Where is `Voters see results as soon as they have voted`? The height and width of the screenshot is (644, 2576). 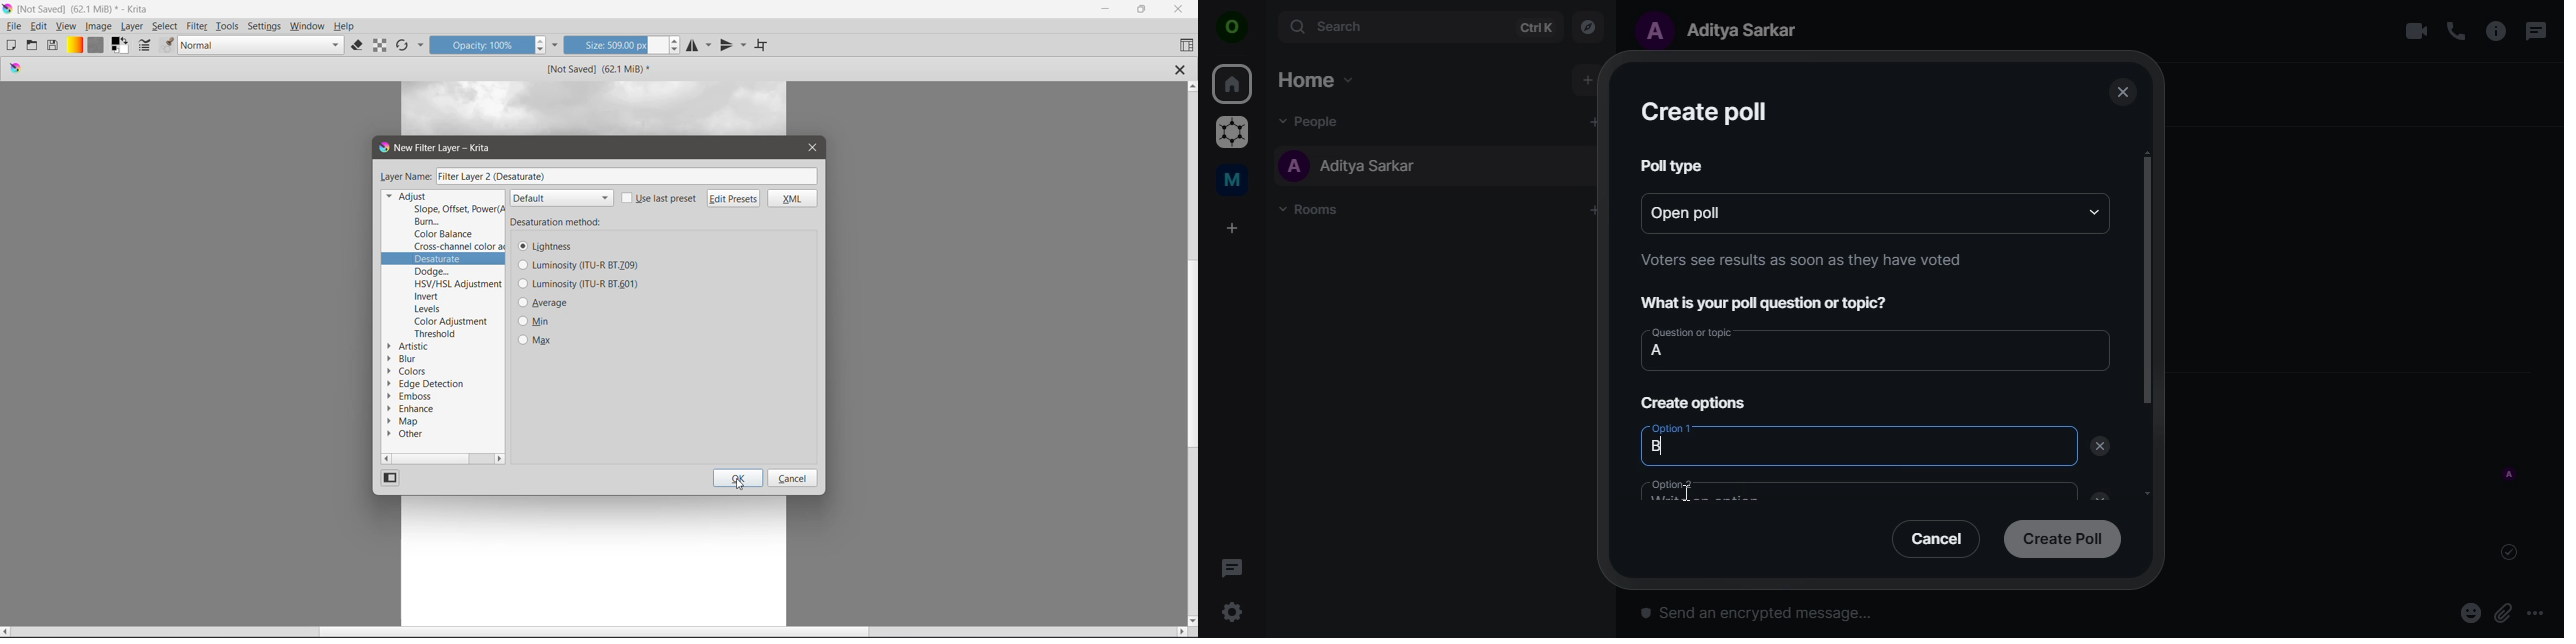
Voters see results as soon as they have voted is located at coordinates (1802, 259).